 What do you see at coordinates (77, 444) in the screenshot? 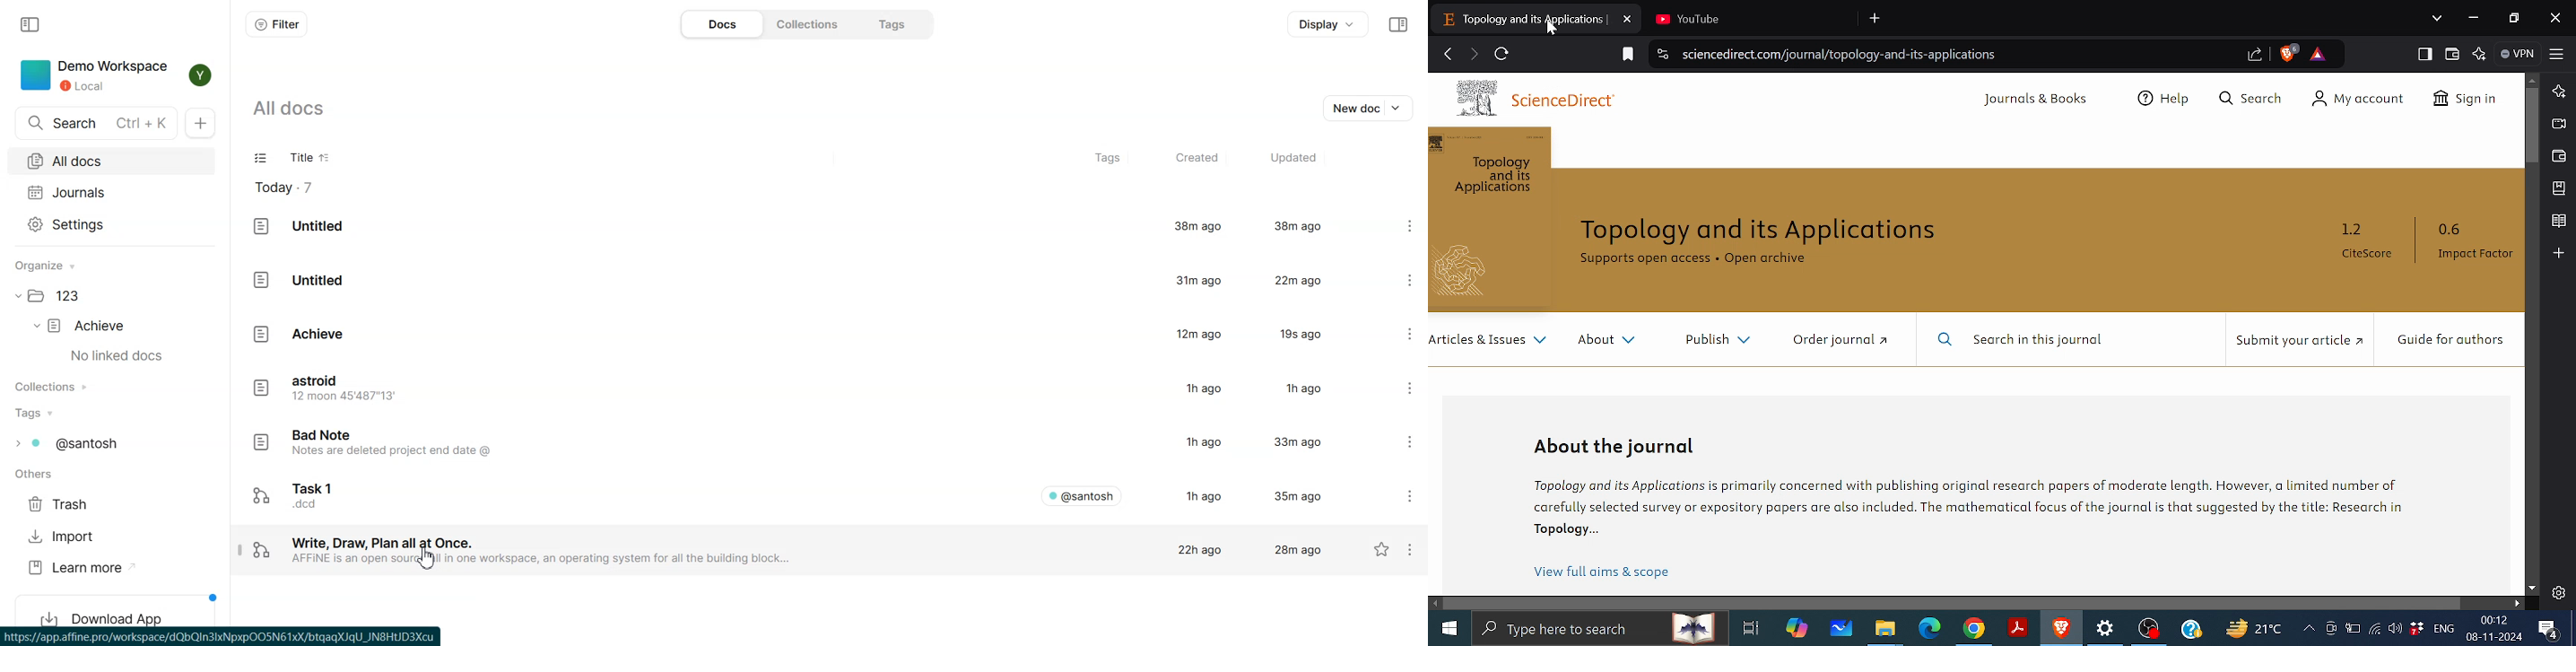
I see `Tags ` at bounding box center [77, 444].